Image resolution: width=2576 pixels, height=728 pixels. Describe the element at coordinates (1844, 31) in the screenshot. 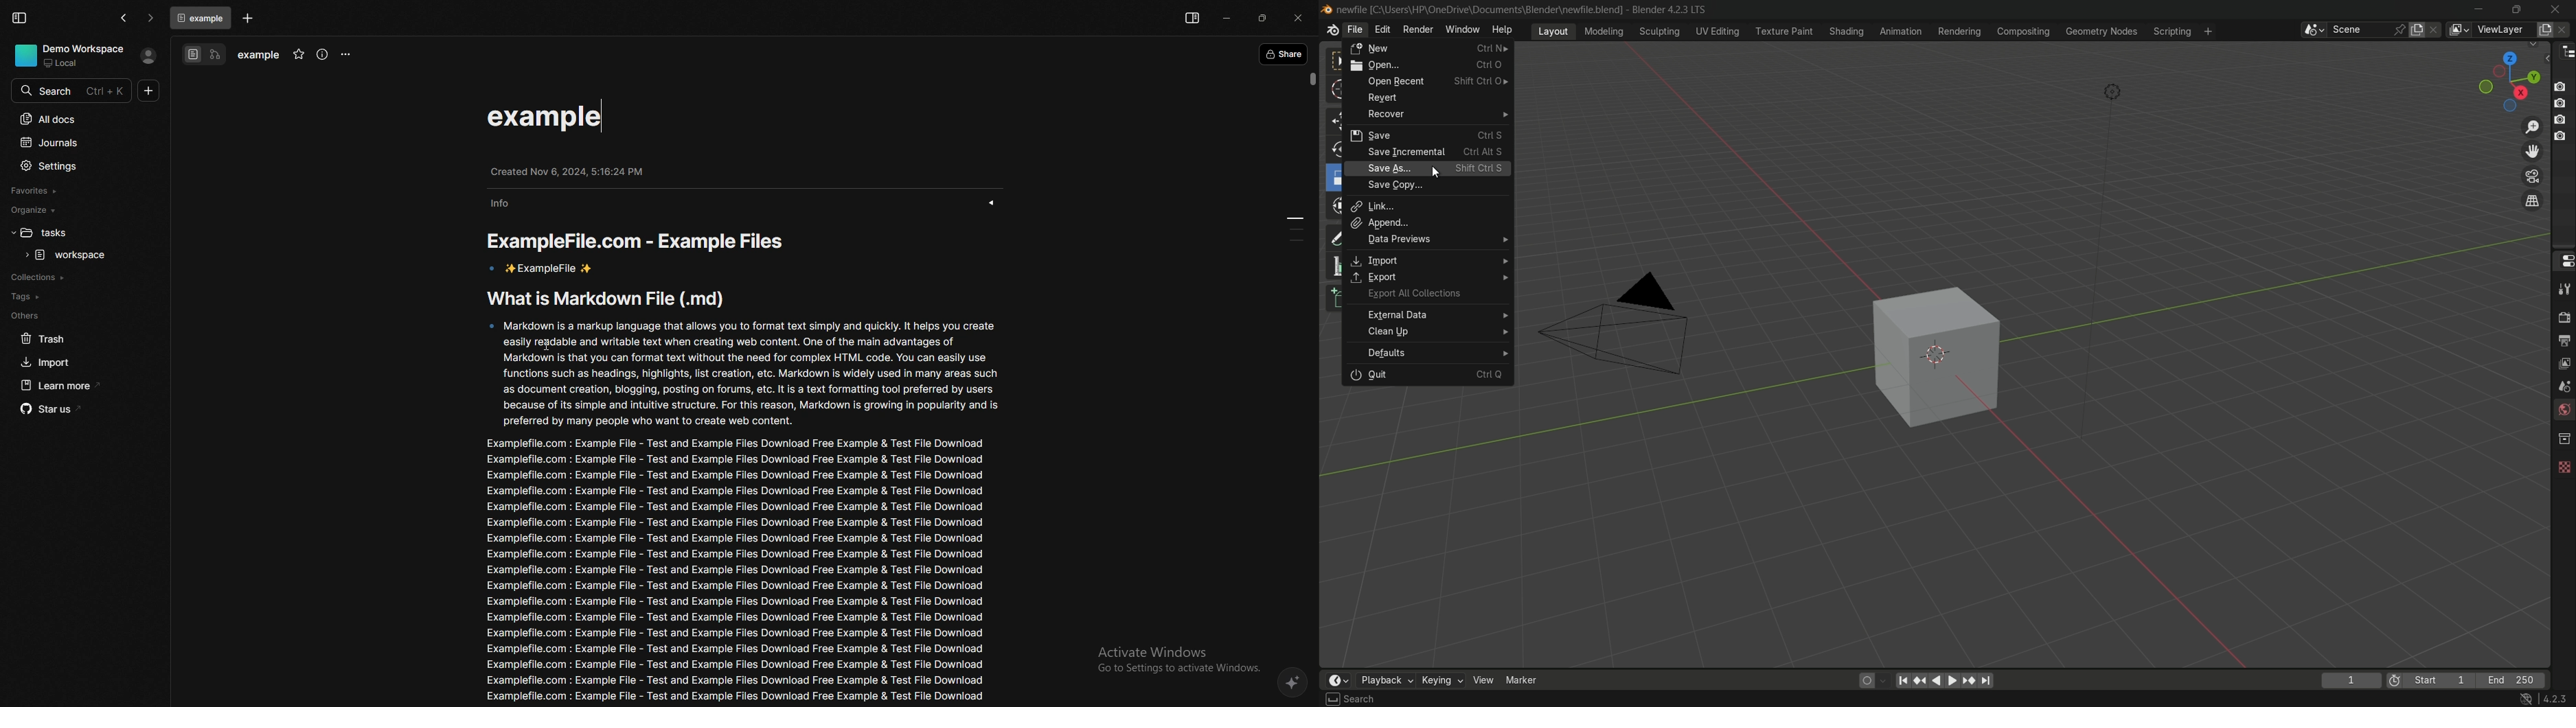

I see `shading menu` at that location.